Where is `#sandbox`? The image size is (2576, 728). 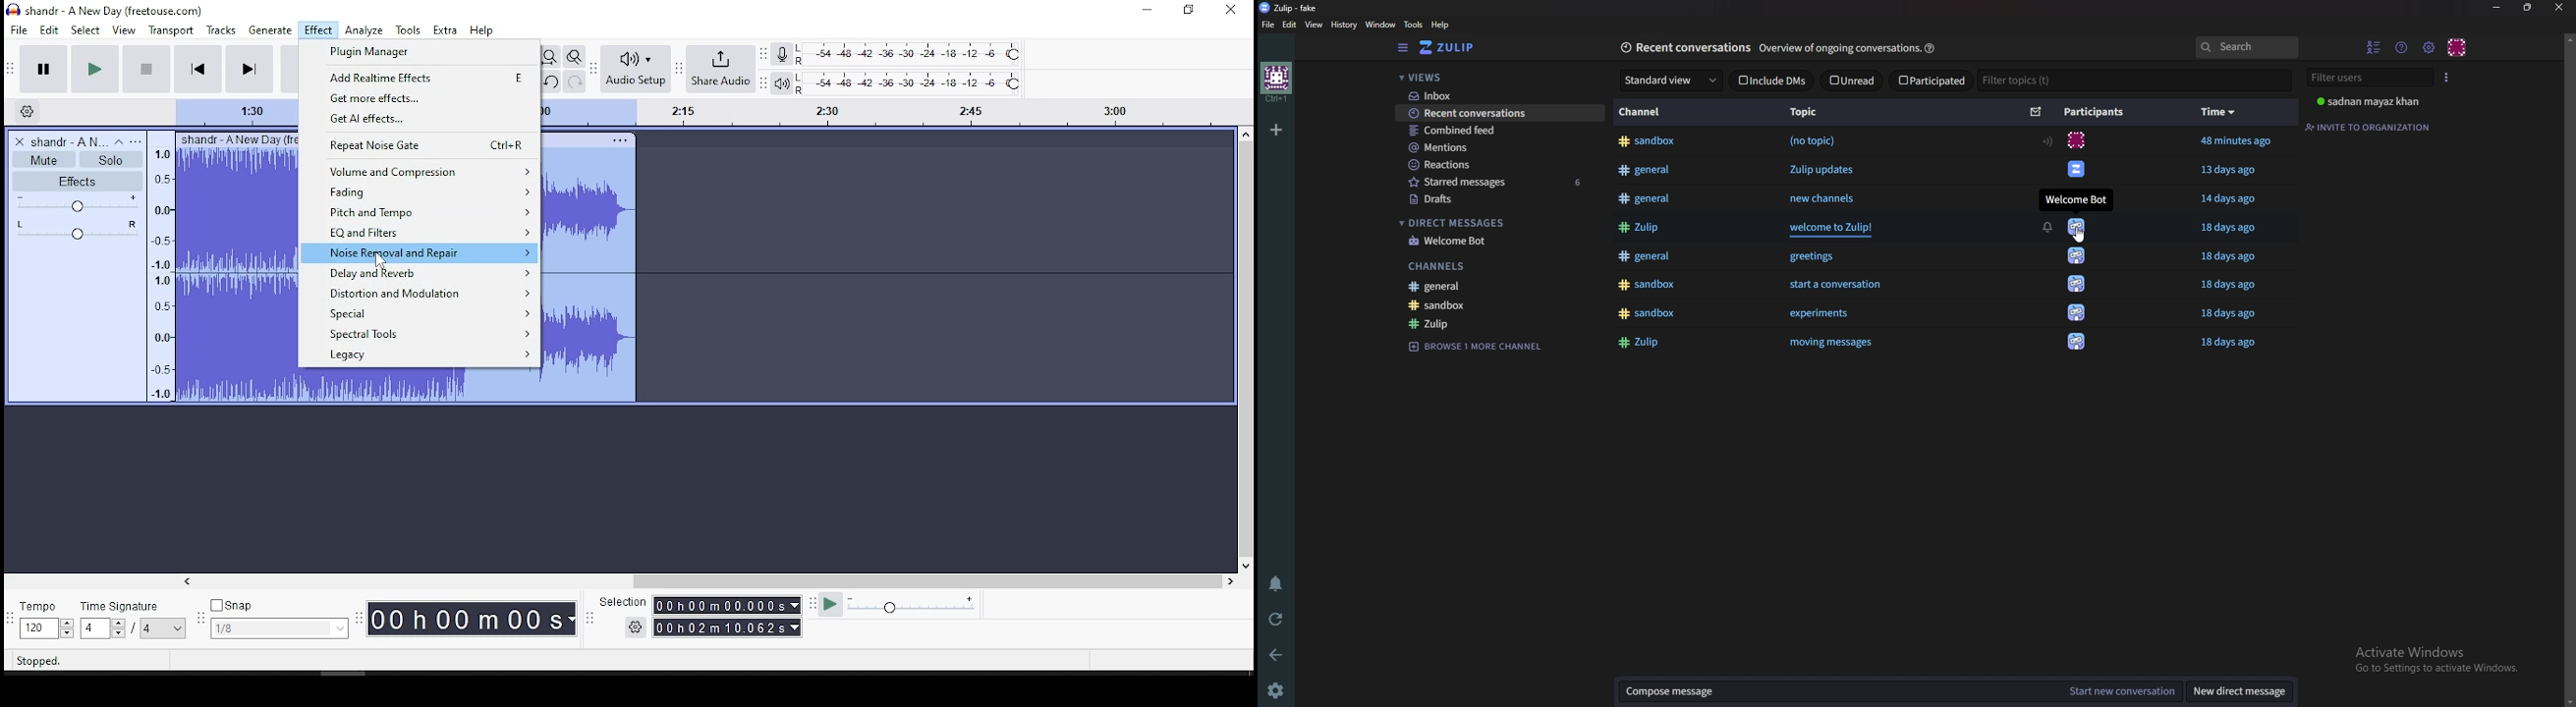 #sandbox is located at coordinates (1647, 314).